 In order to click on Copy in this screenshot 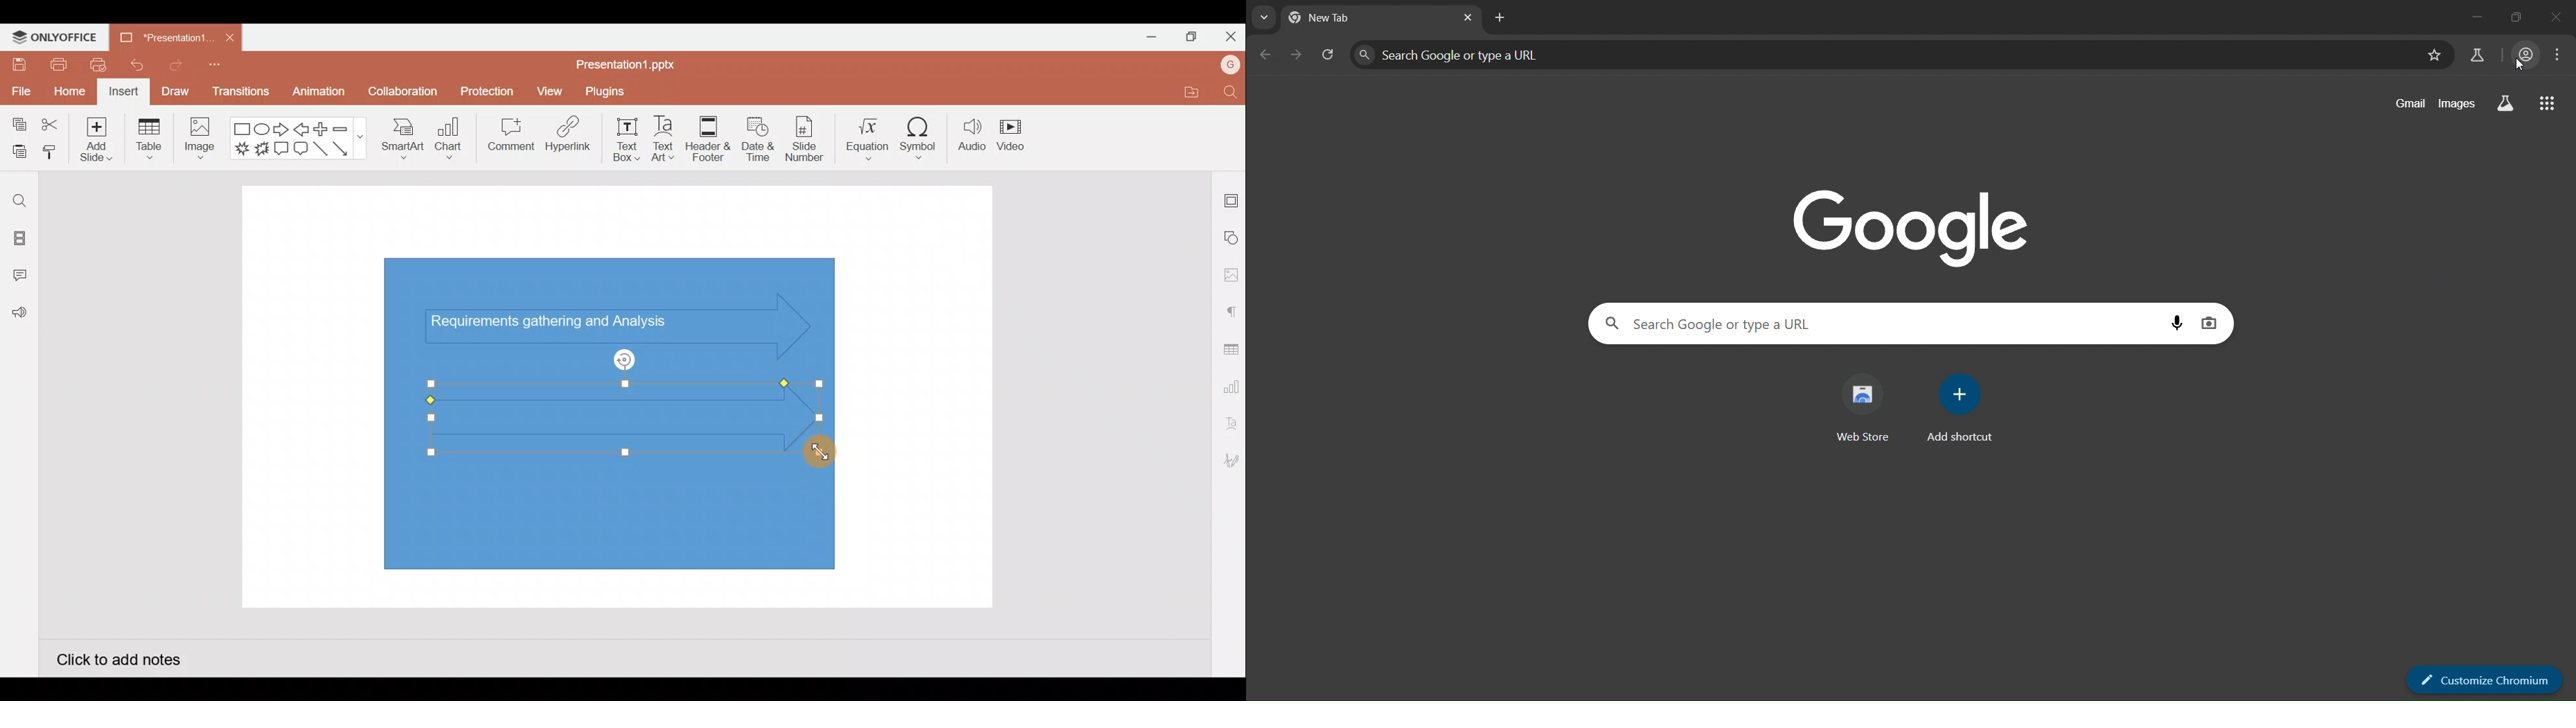, I will do `click(17, 125)`.